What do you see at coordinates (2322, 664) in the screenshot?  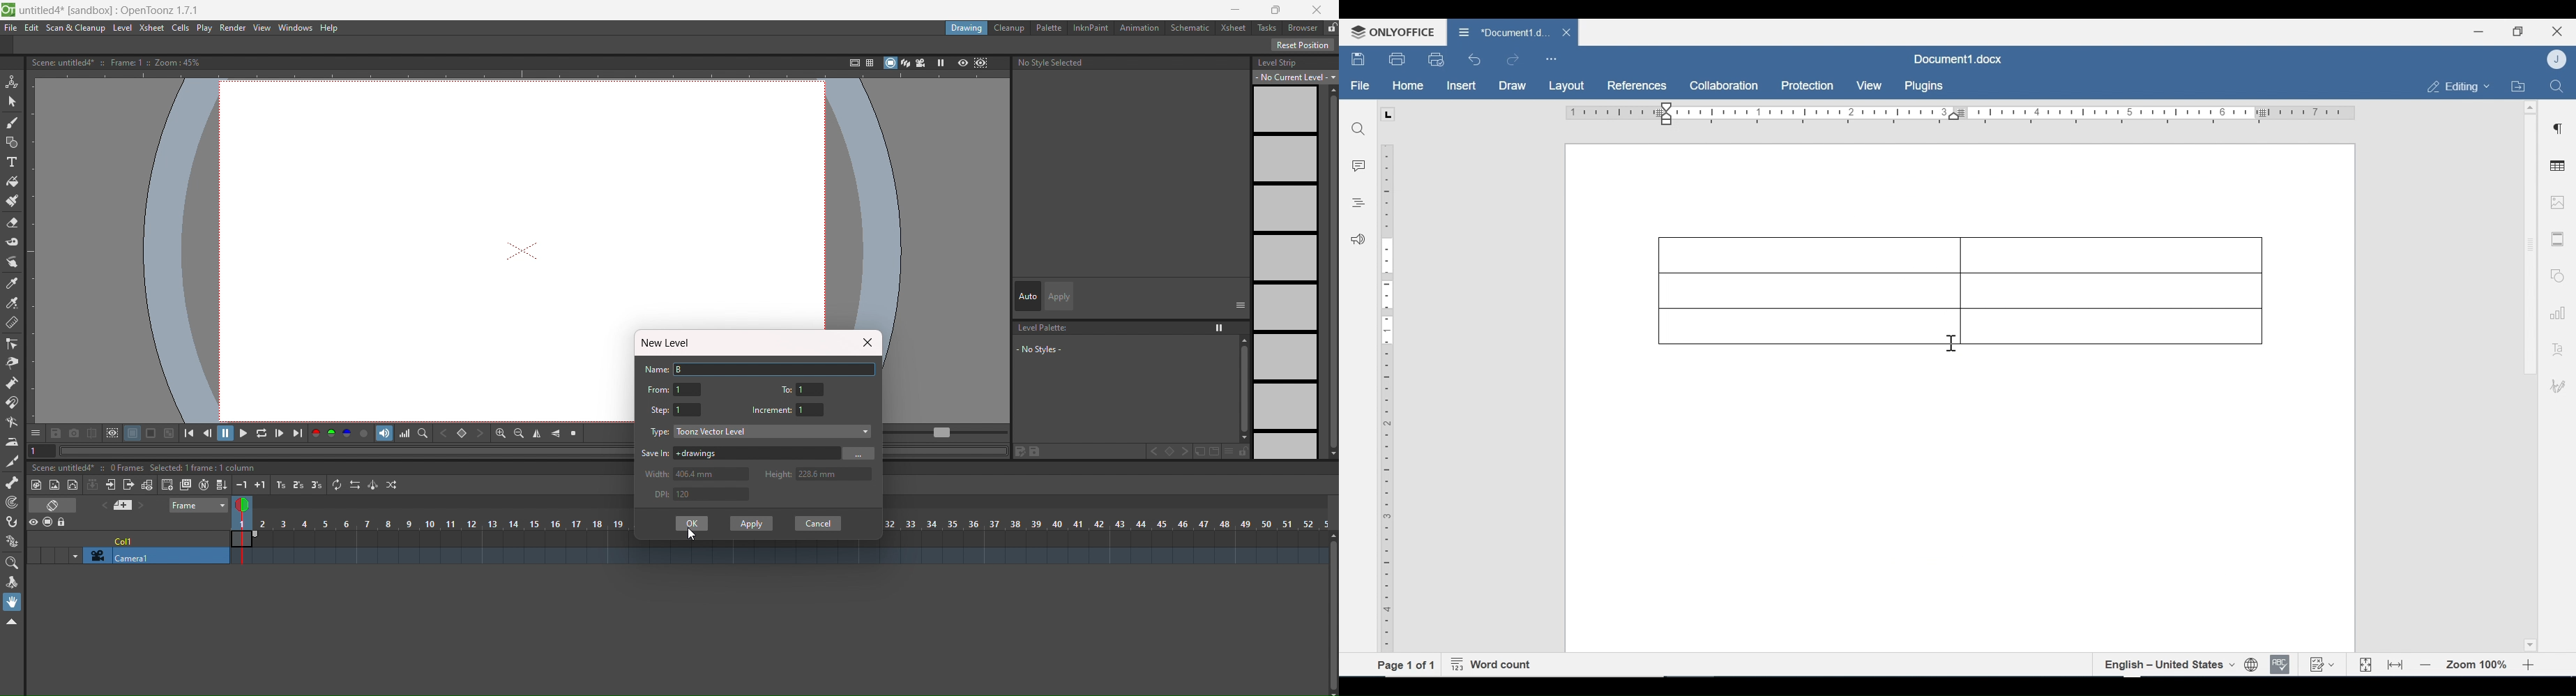 I see `Track Changes` at bounding box center [2322, 664].